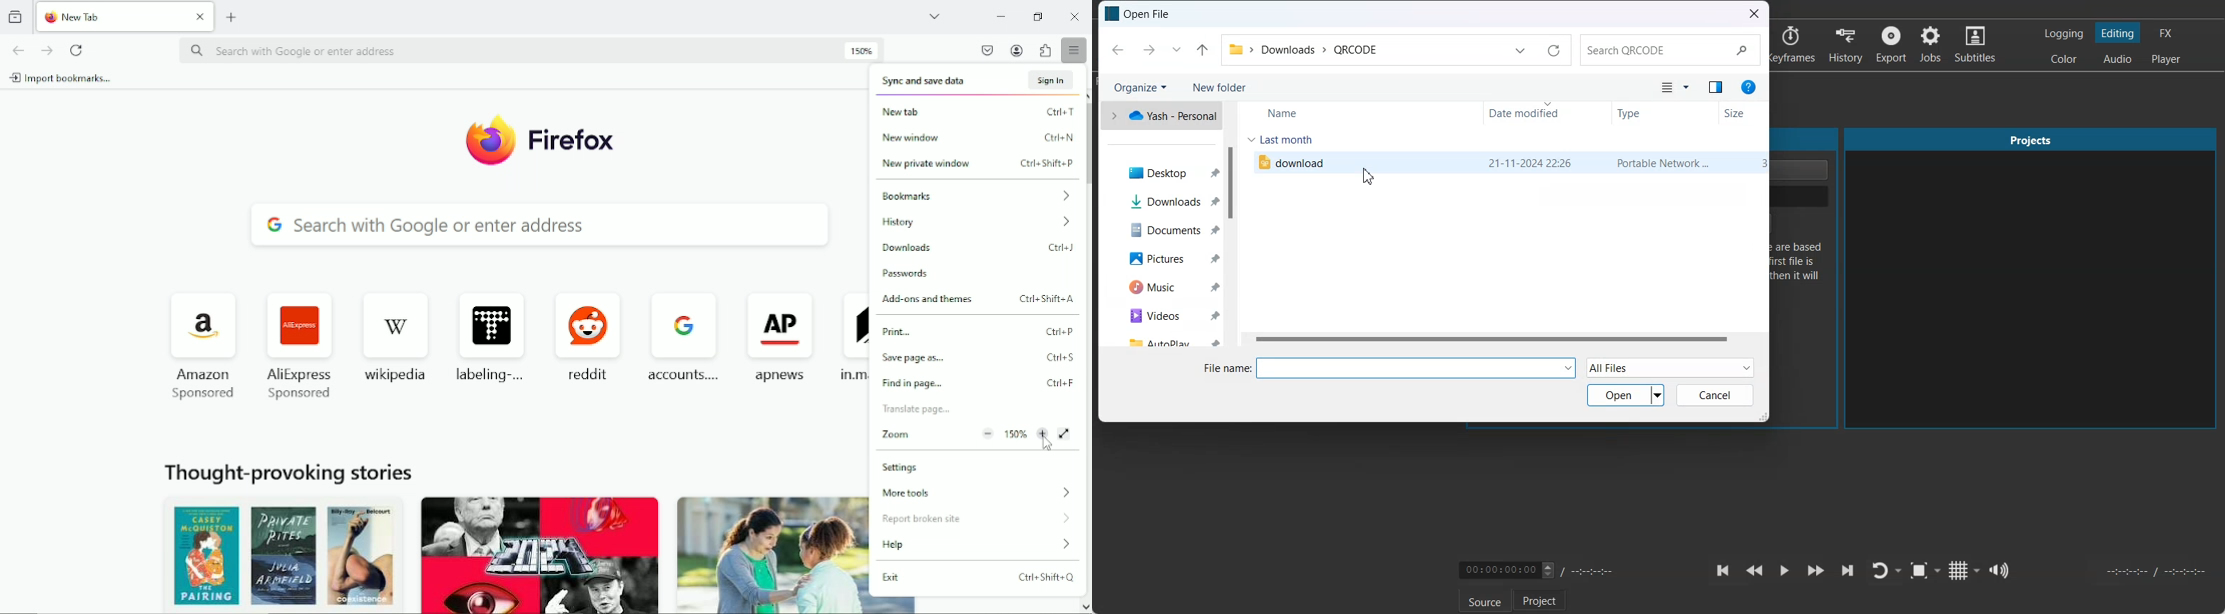 Image resolution: width=2240 pixels, height=616 pixels. I want to click on Subtitles, so click(1977, 44).